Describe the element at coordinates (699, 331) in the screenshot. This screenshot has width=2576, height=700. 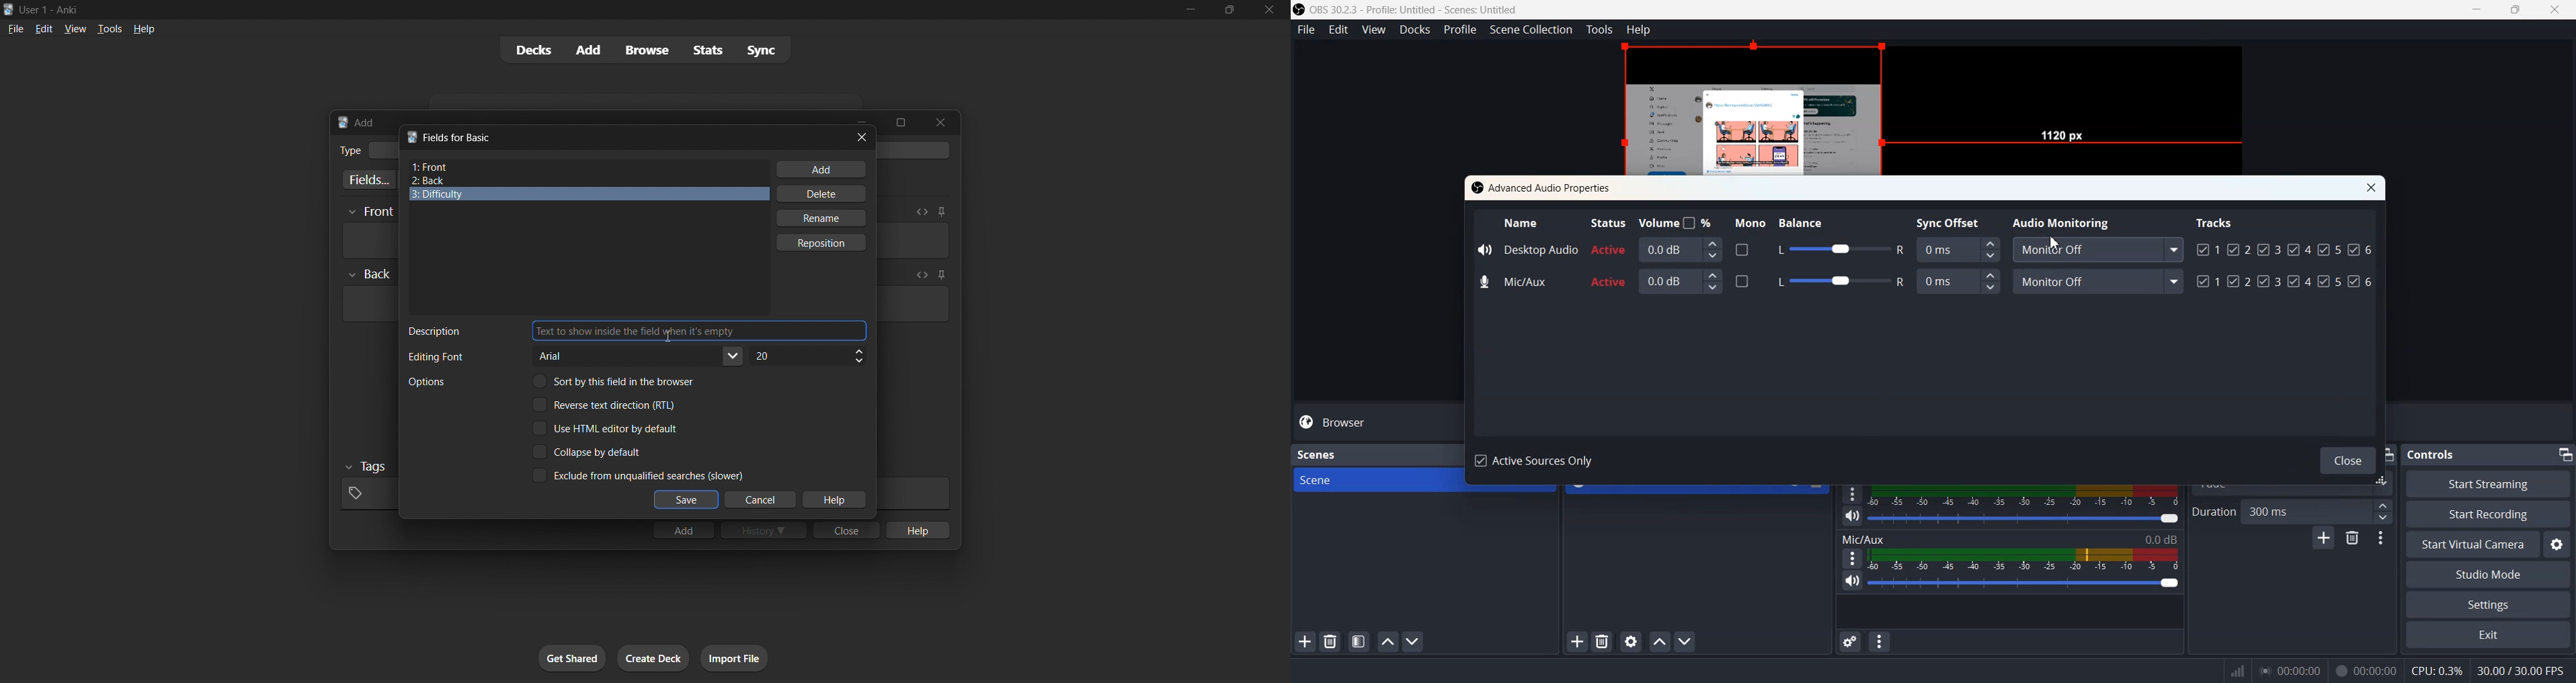
I see `field description` at that location.